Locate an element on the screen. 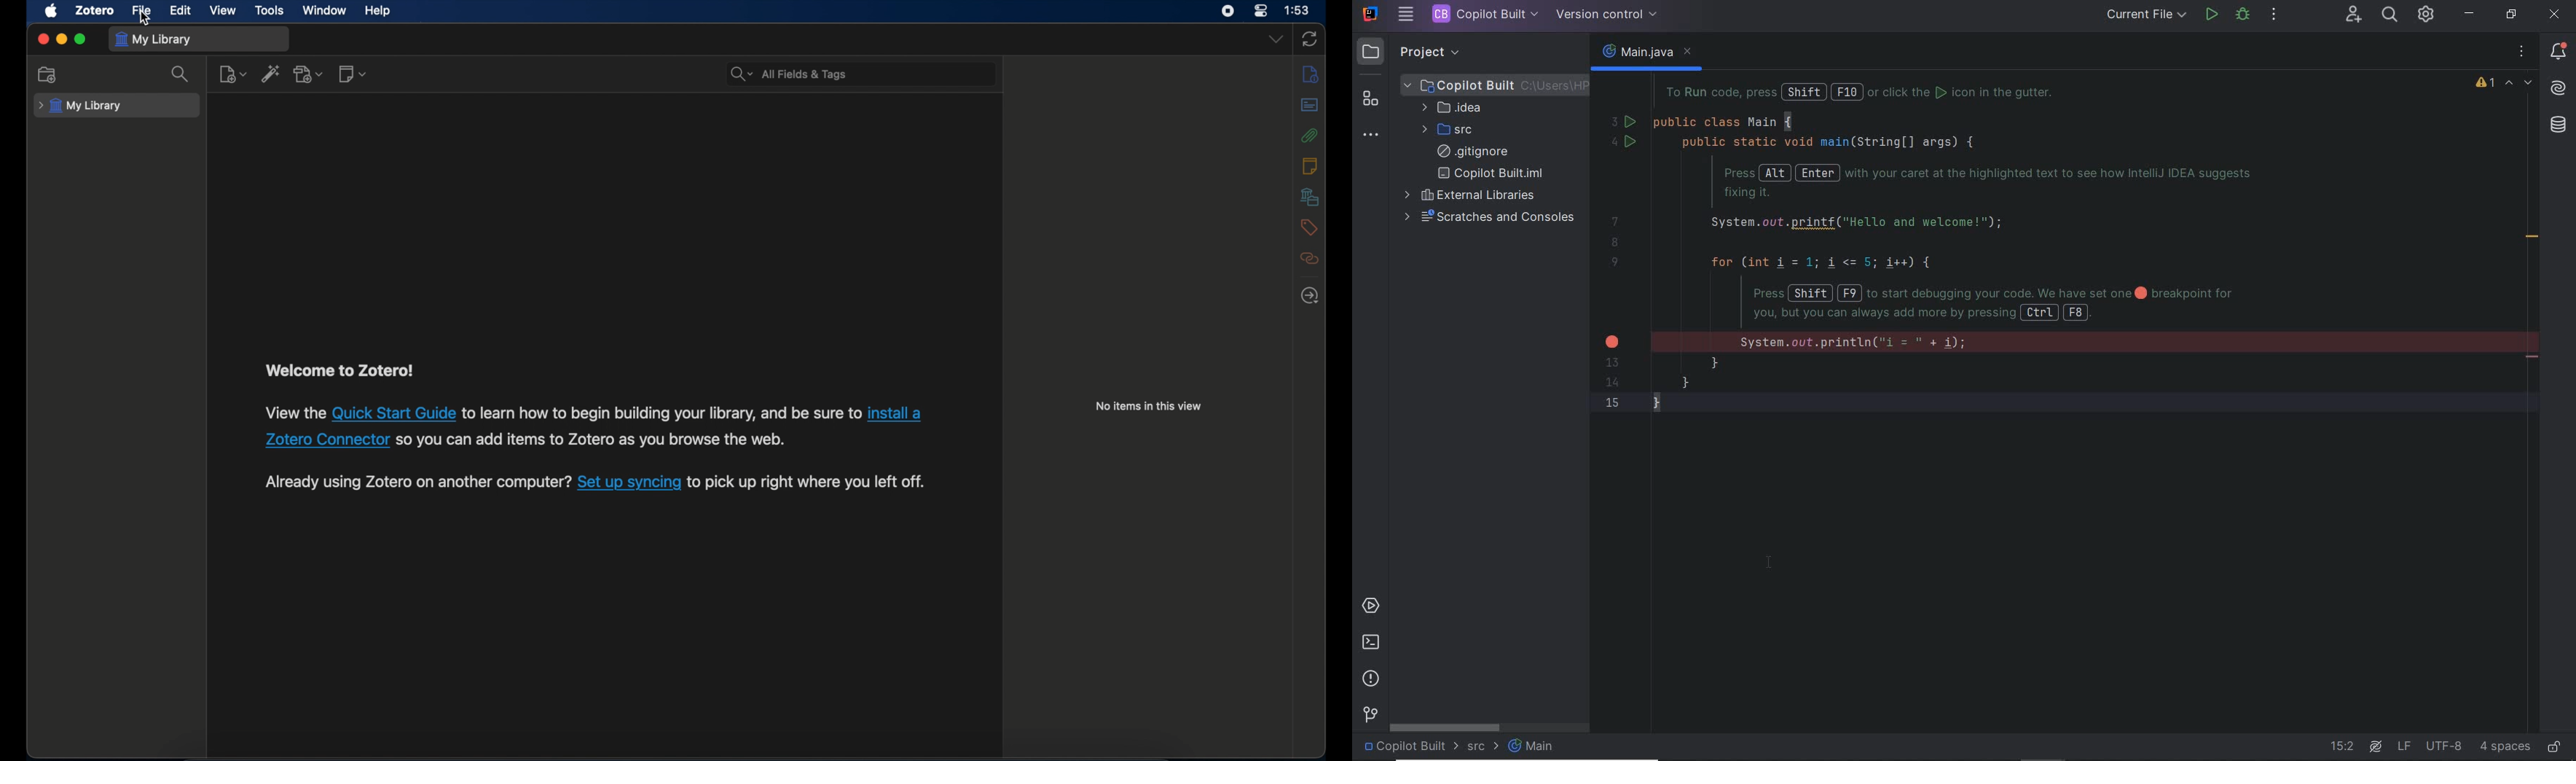 The height and width of the screenshot is (784, 2576). 4 is located at coordinates (1613, 143).